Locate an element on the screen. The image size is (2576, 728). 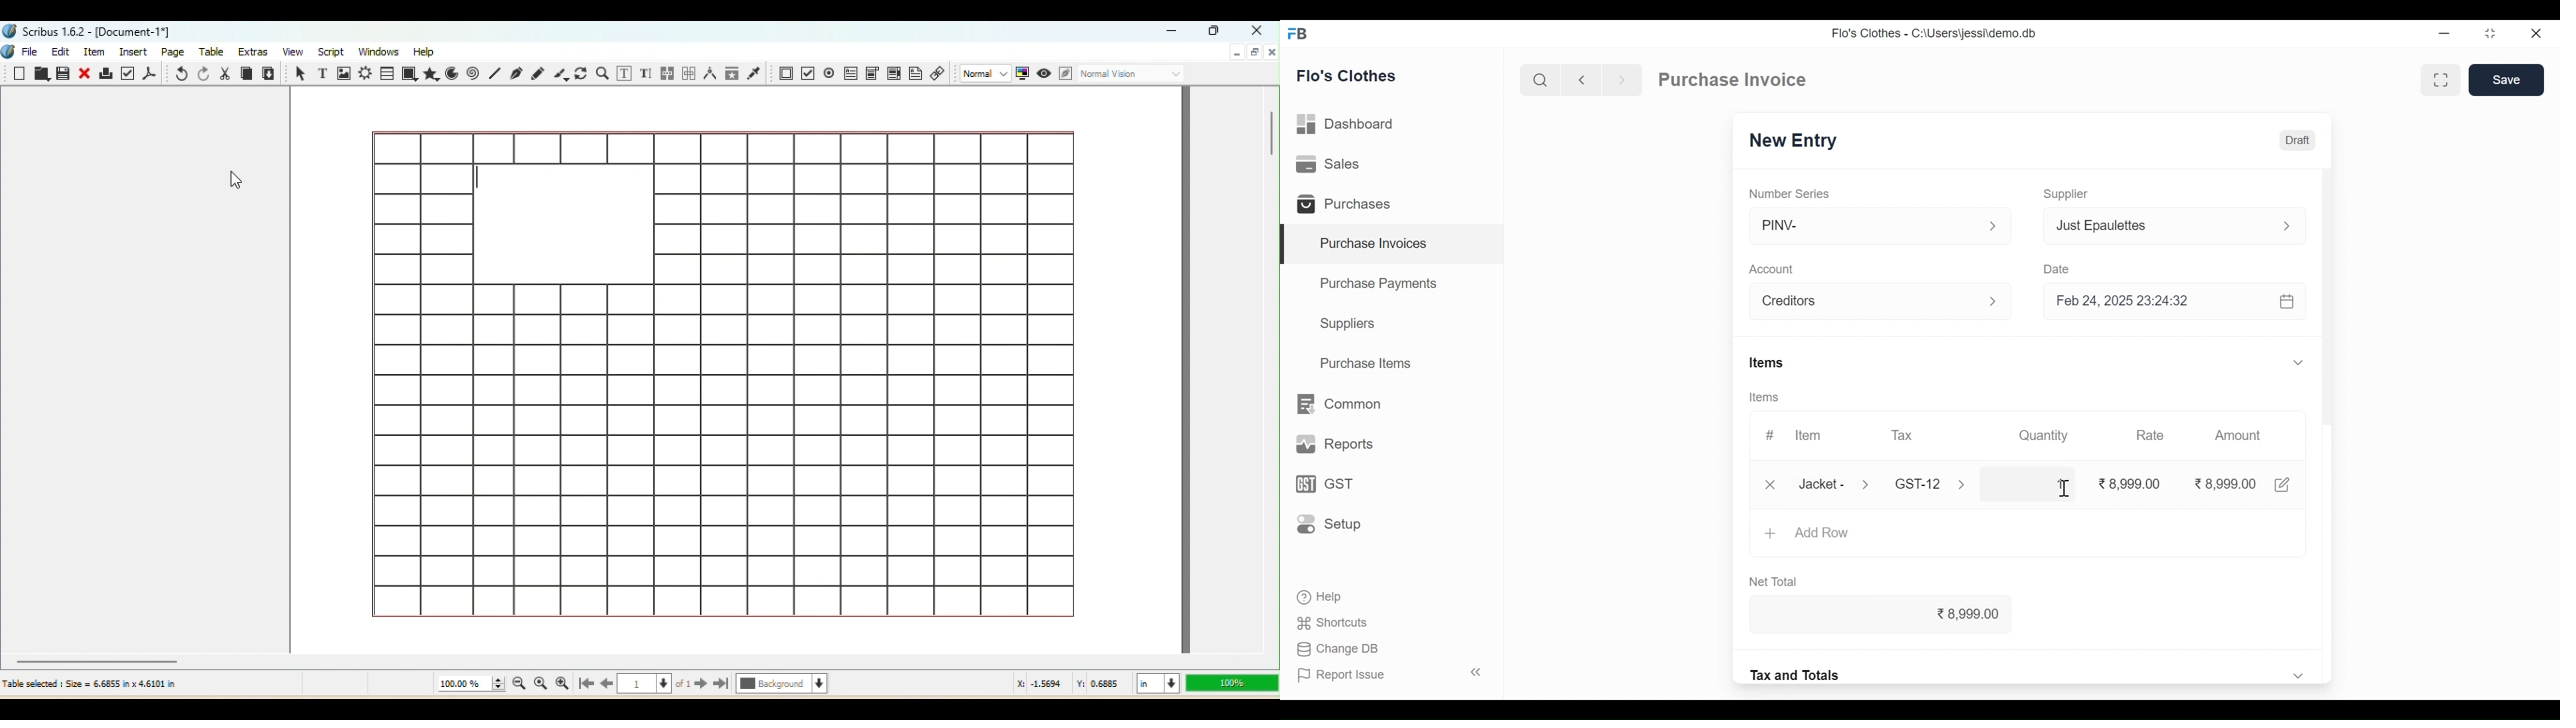
GST is located at coordinates (1324, 484).